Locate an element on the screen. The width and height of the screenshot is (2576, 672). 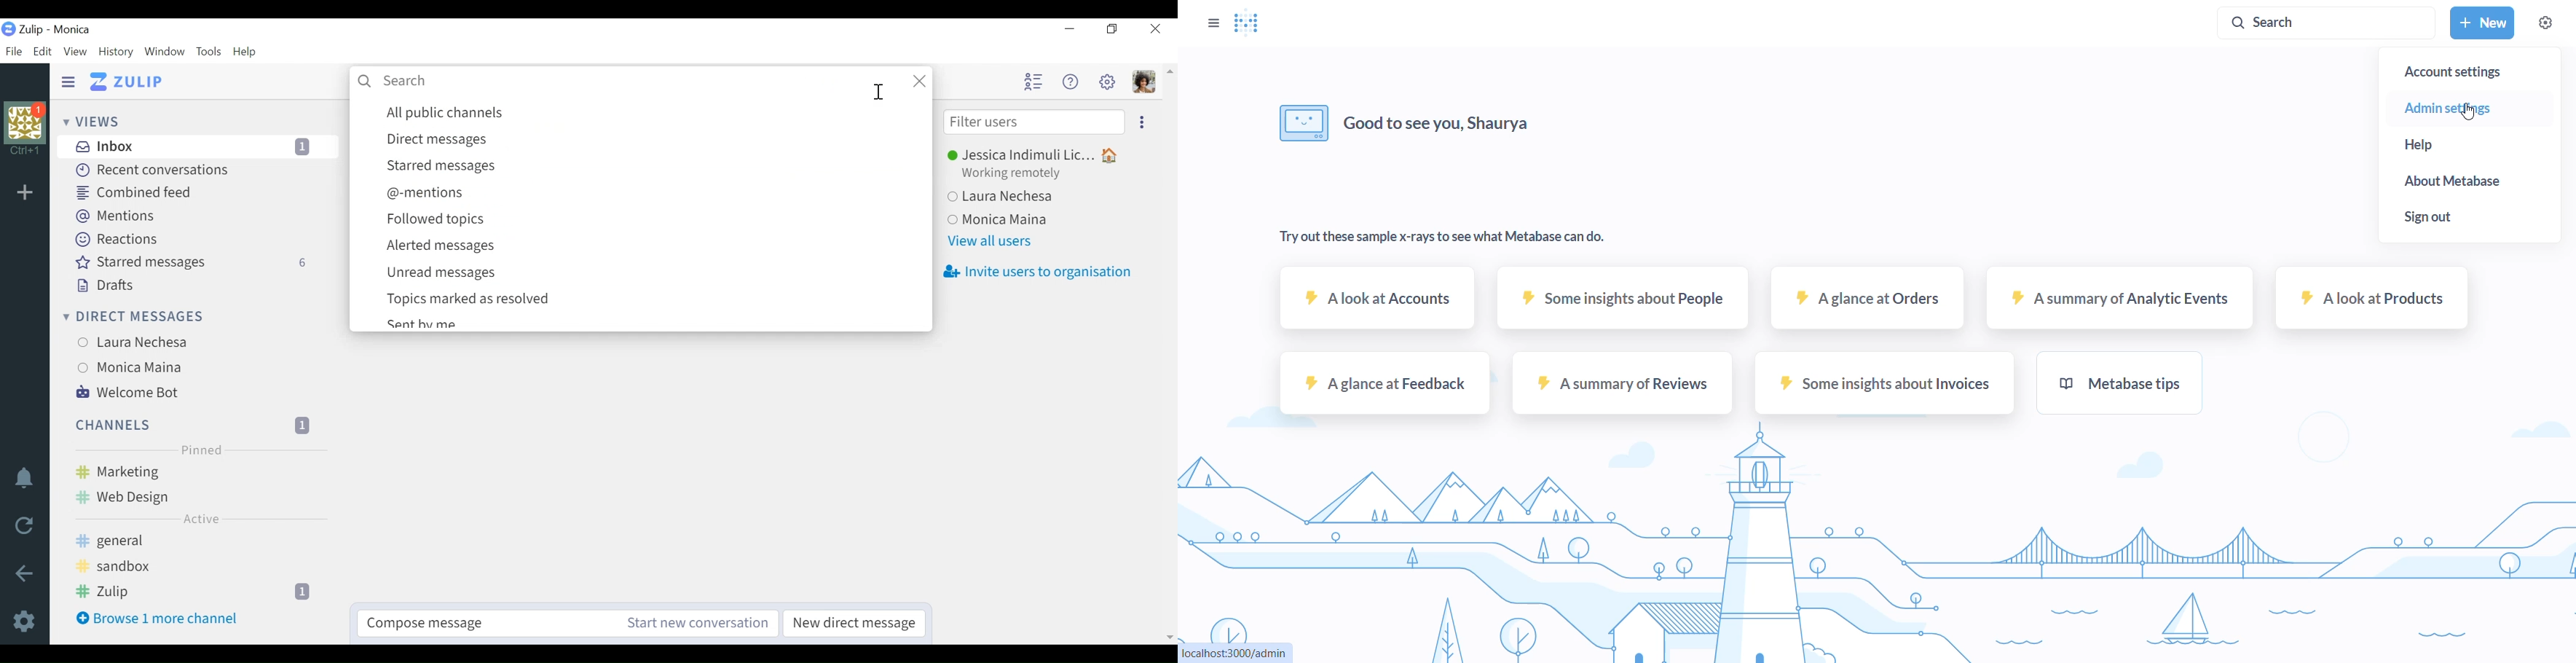
Settings is located at coordinates (24, 622).